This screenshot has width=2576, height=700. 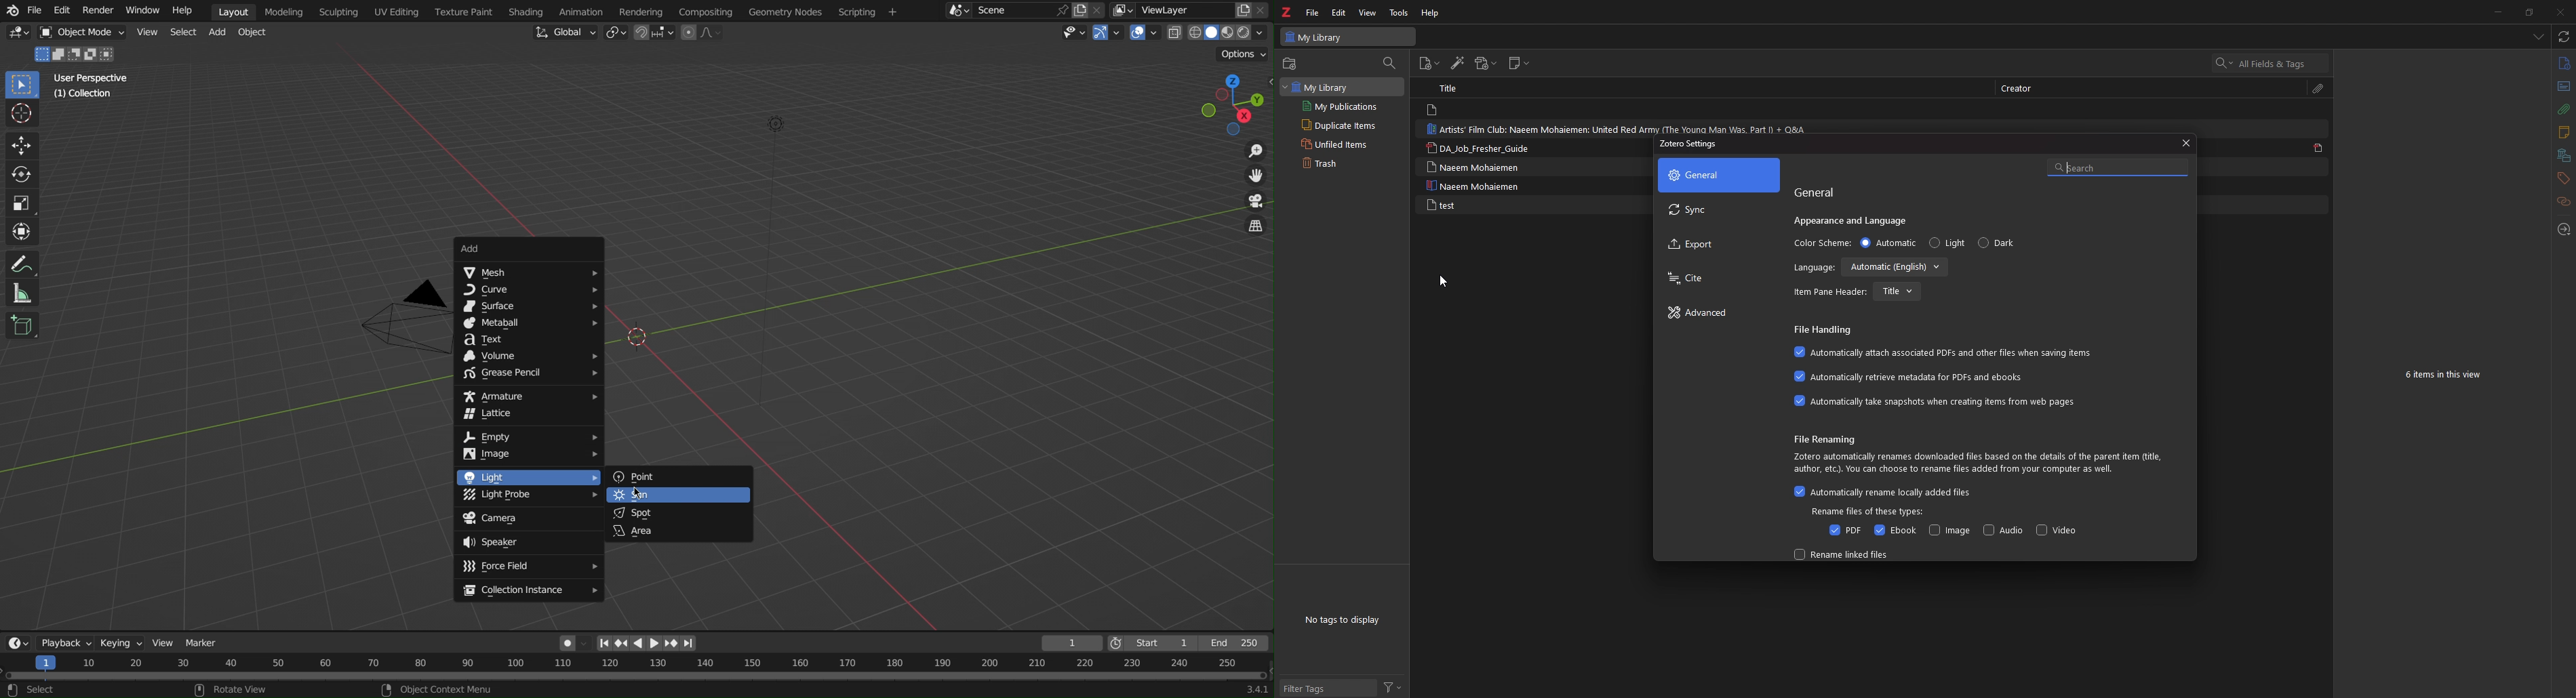 What do you see at coordinates (1341, 13) in the screenshot?
I see `edit` at bounding box center [1341, 13].